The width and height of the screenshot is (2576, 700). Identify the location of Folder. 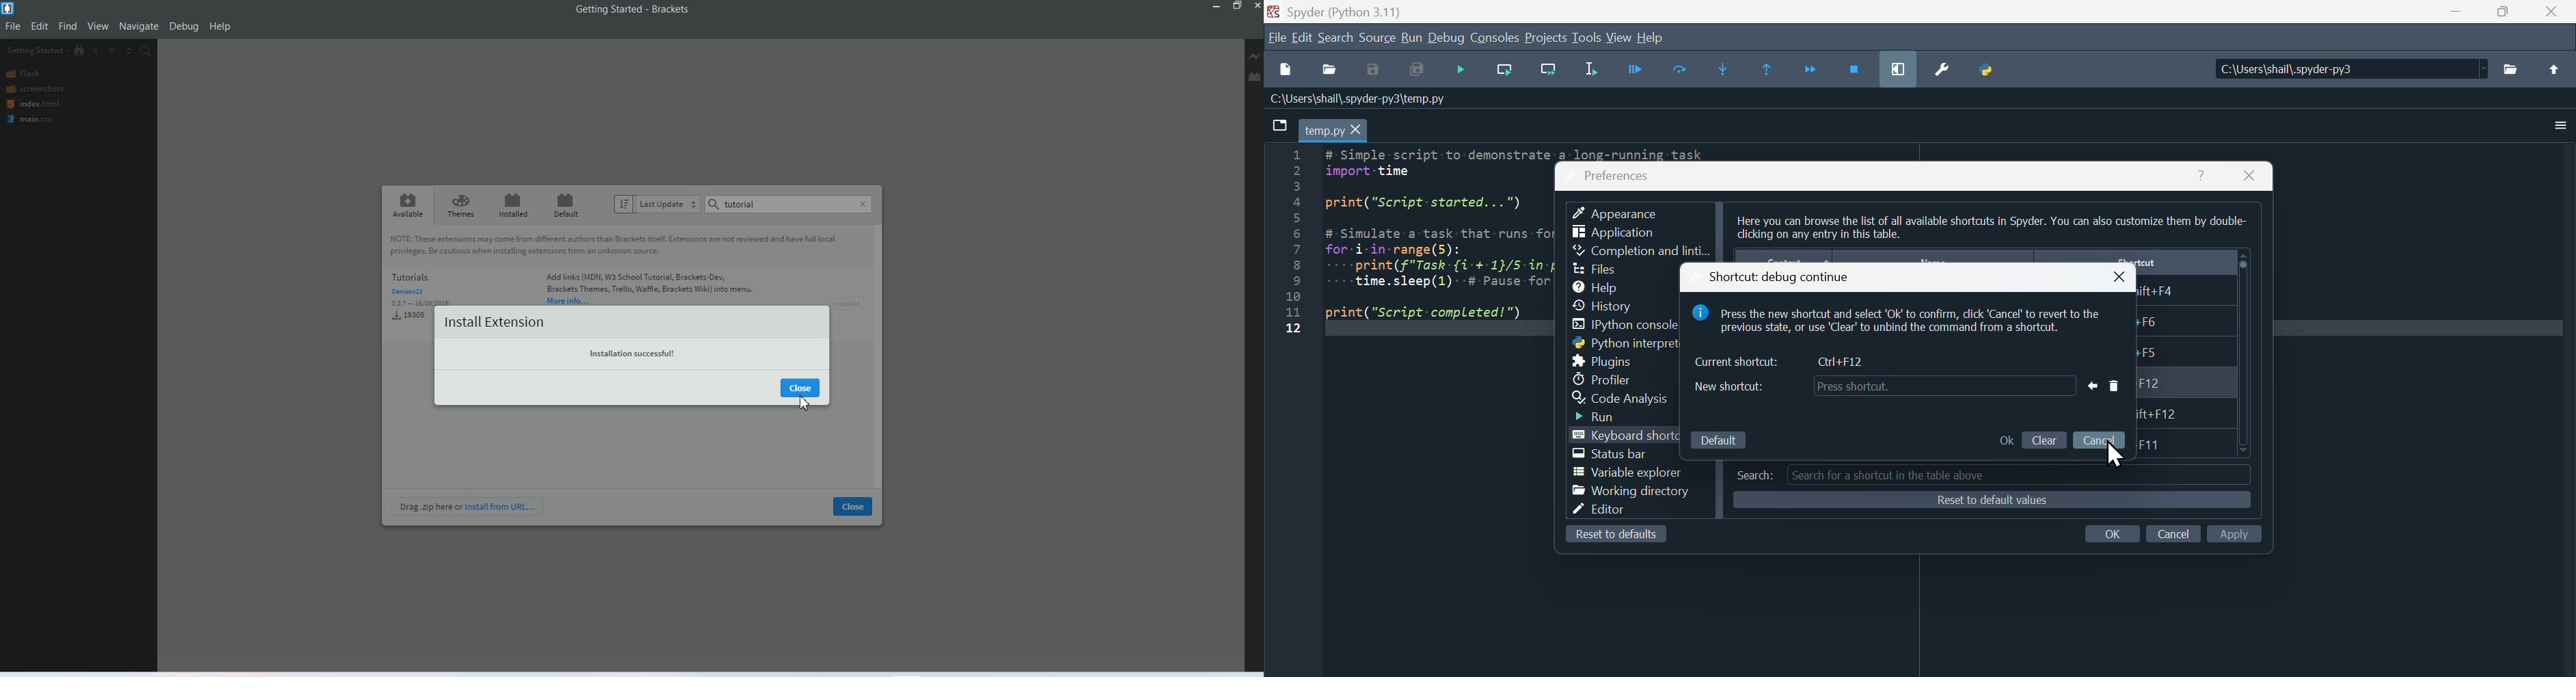
(2516, 72).